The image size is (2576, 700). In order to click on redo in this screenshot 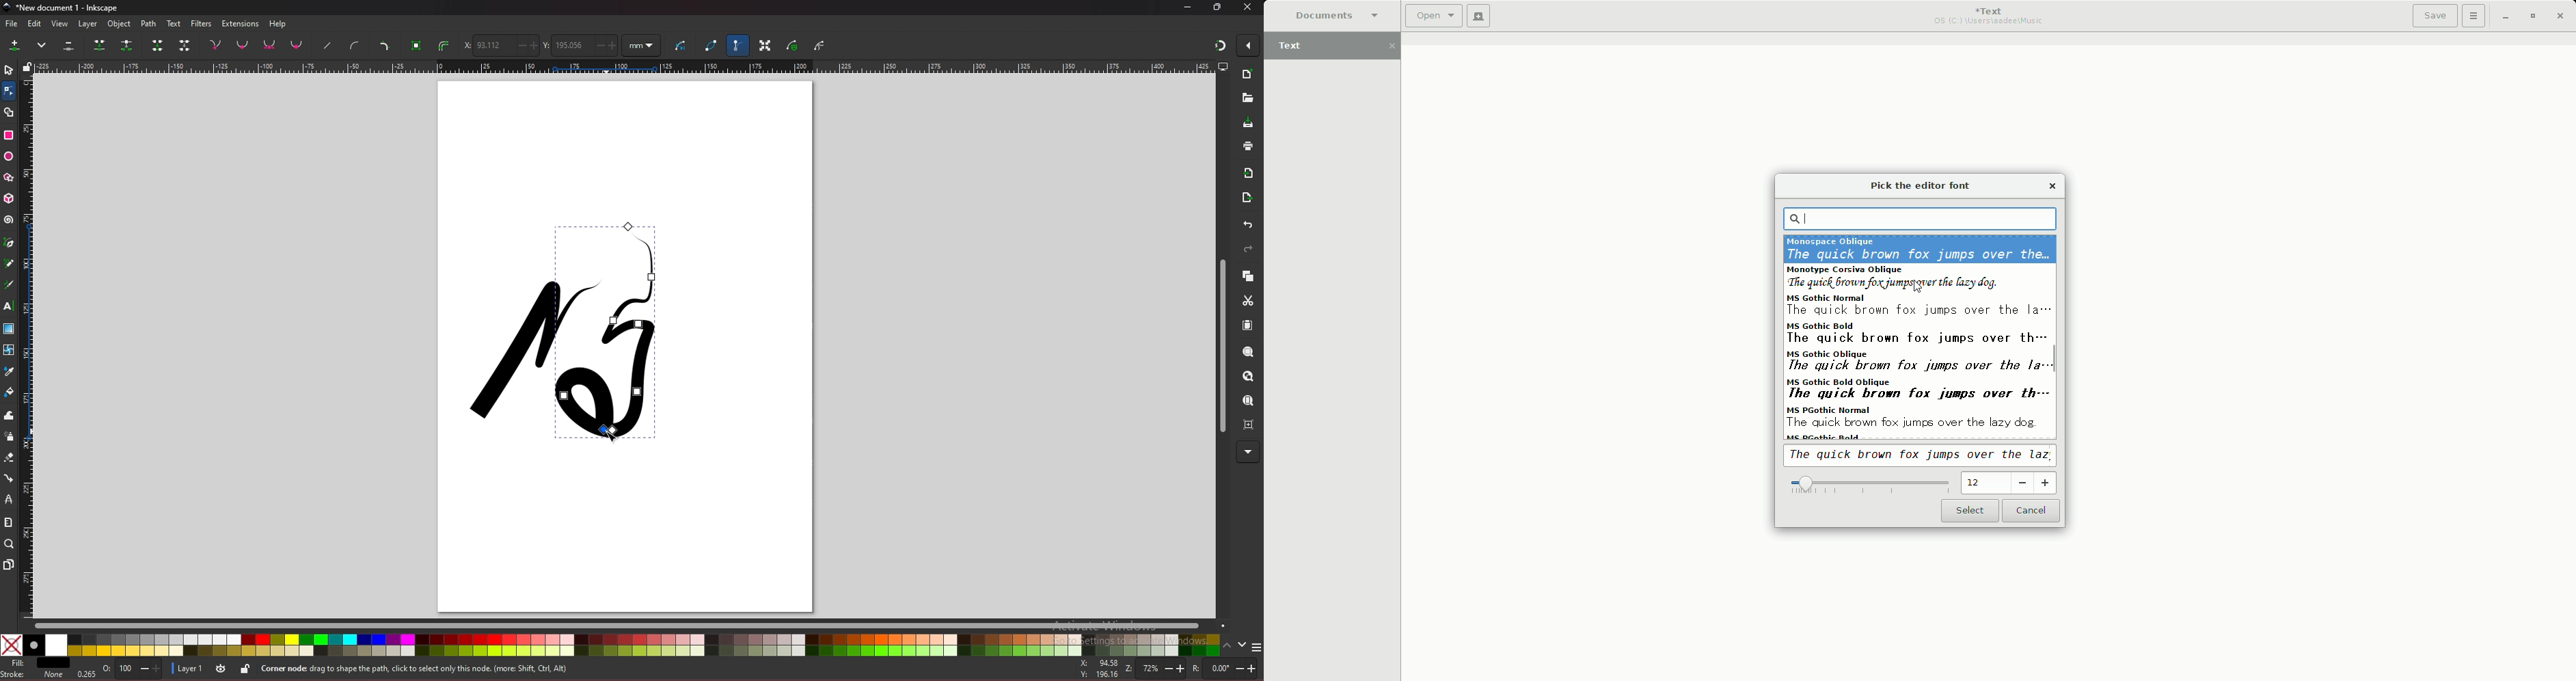, I will do `click(1248, 249)`.